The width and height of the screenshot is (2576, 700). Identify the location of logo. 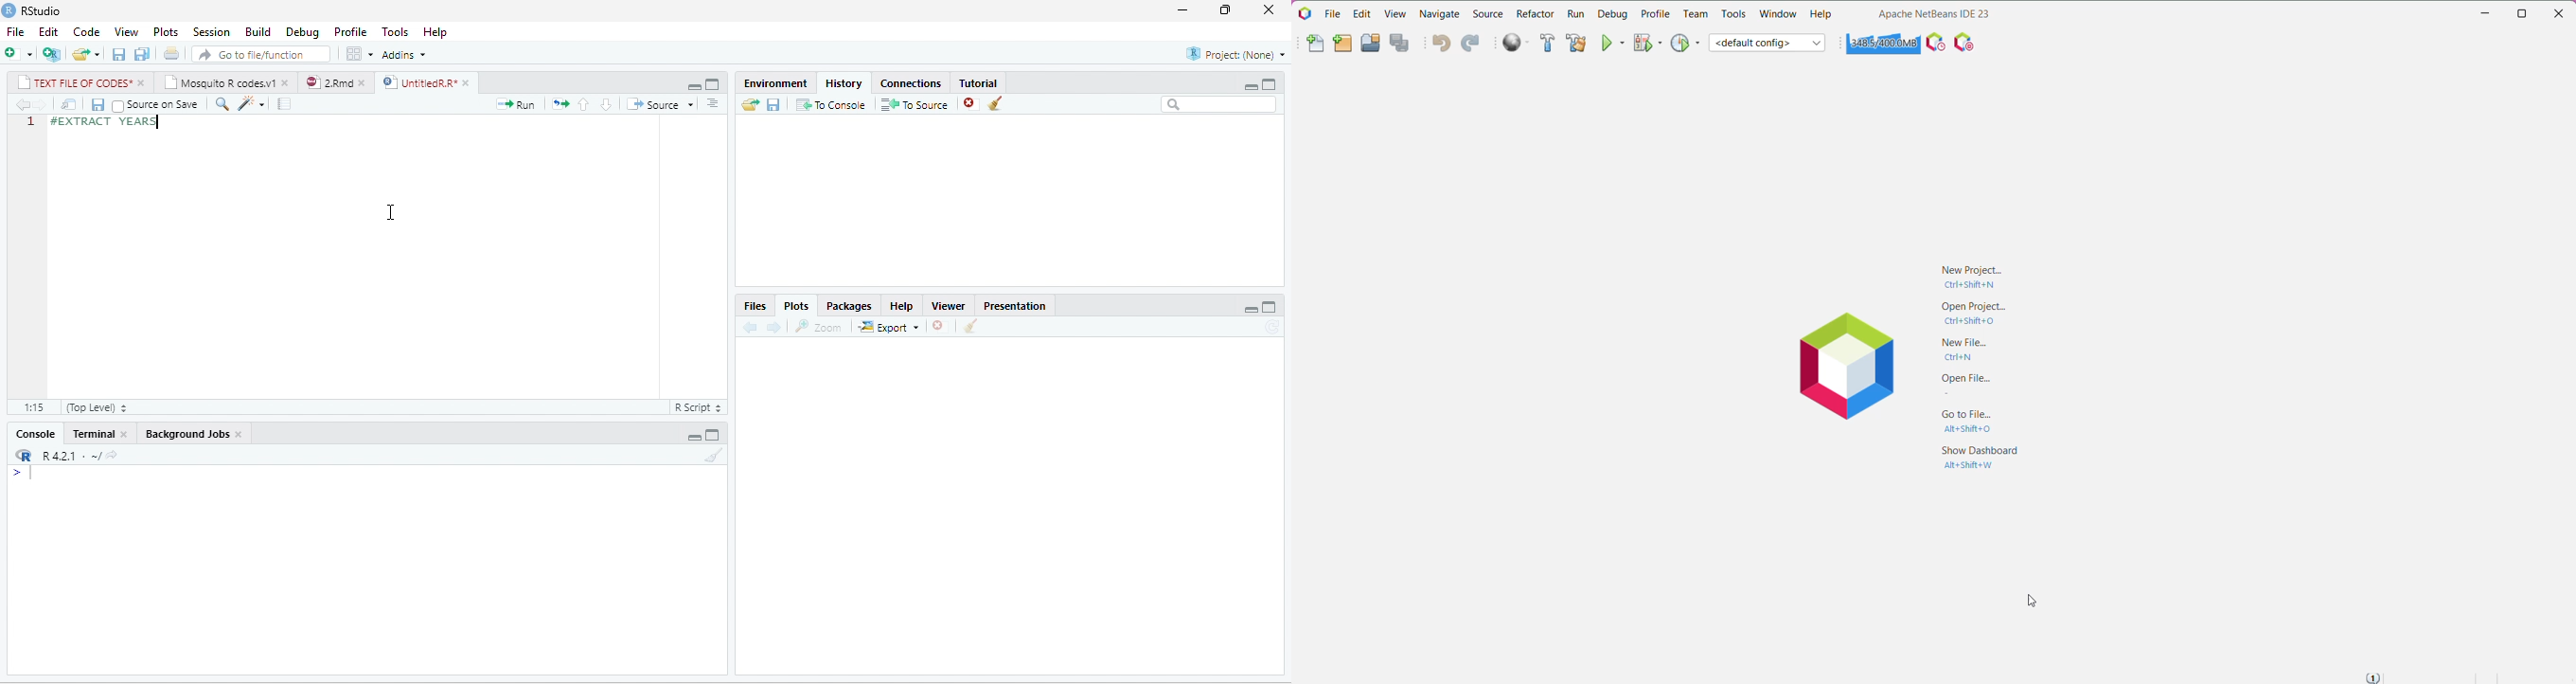
(9, 10).